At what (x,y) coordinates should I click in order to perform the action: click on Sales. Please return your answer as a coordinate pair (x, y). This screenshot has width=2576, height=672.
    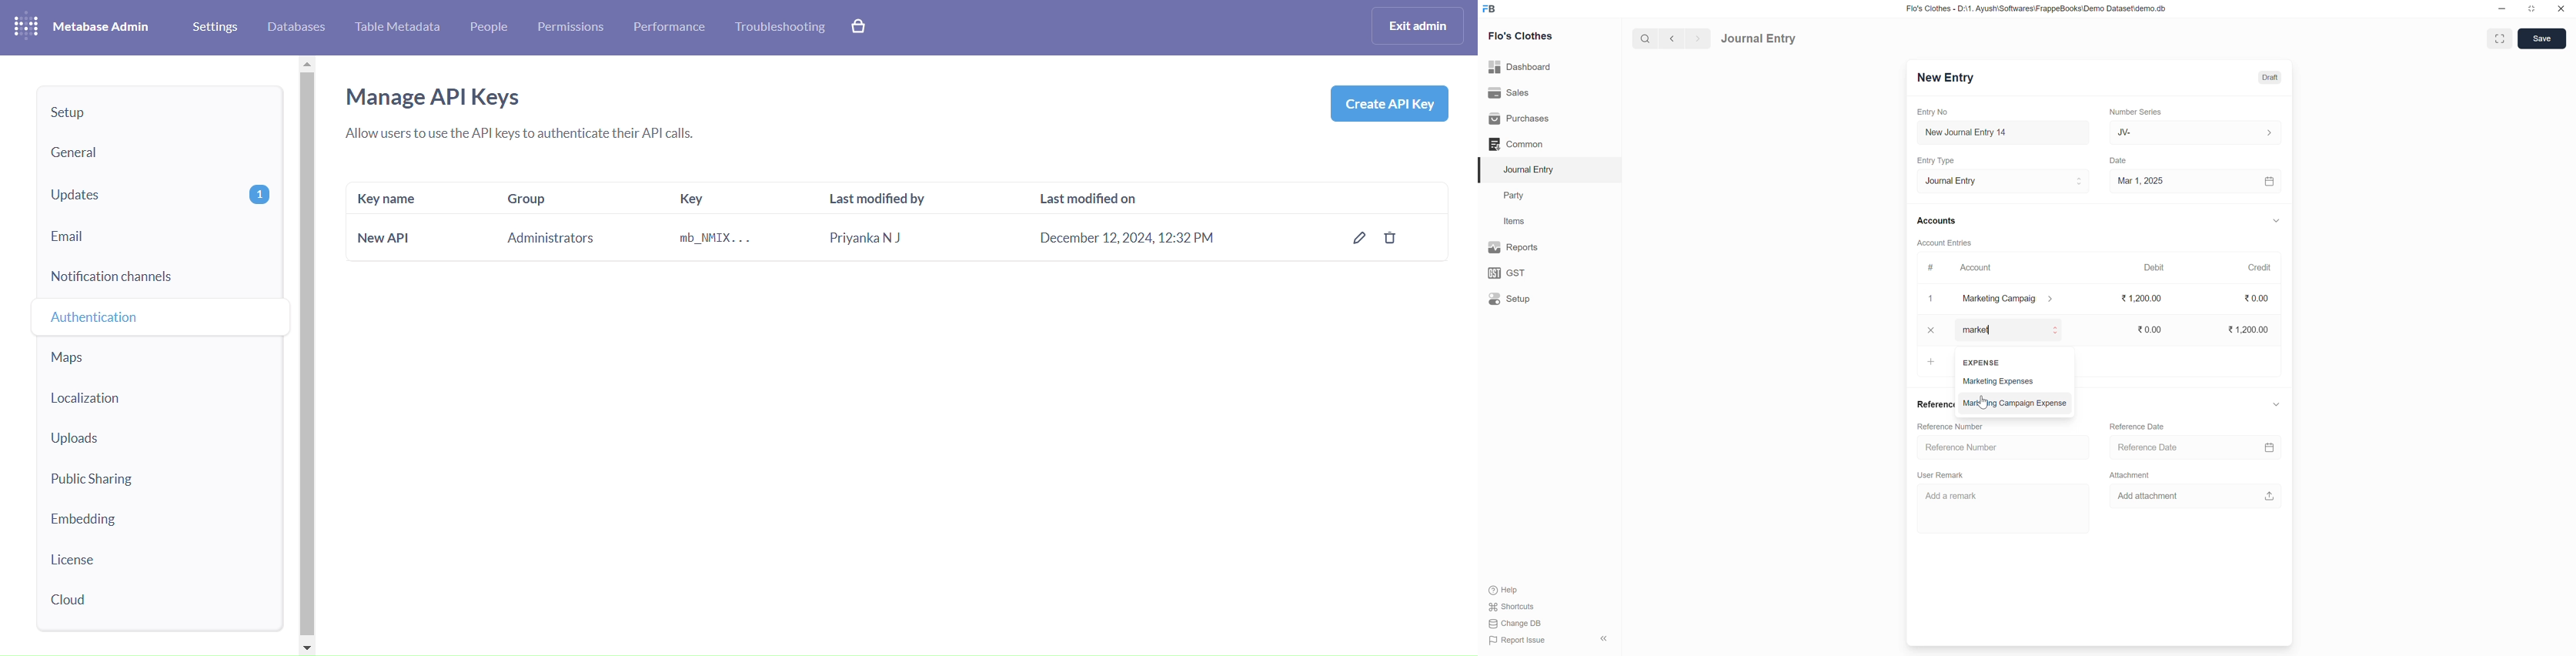
    Looking at the image, I should click on (1508, 91).